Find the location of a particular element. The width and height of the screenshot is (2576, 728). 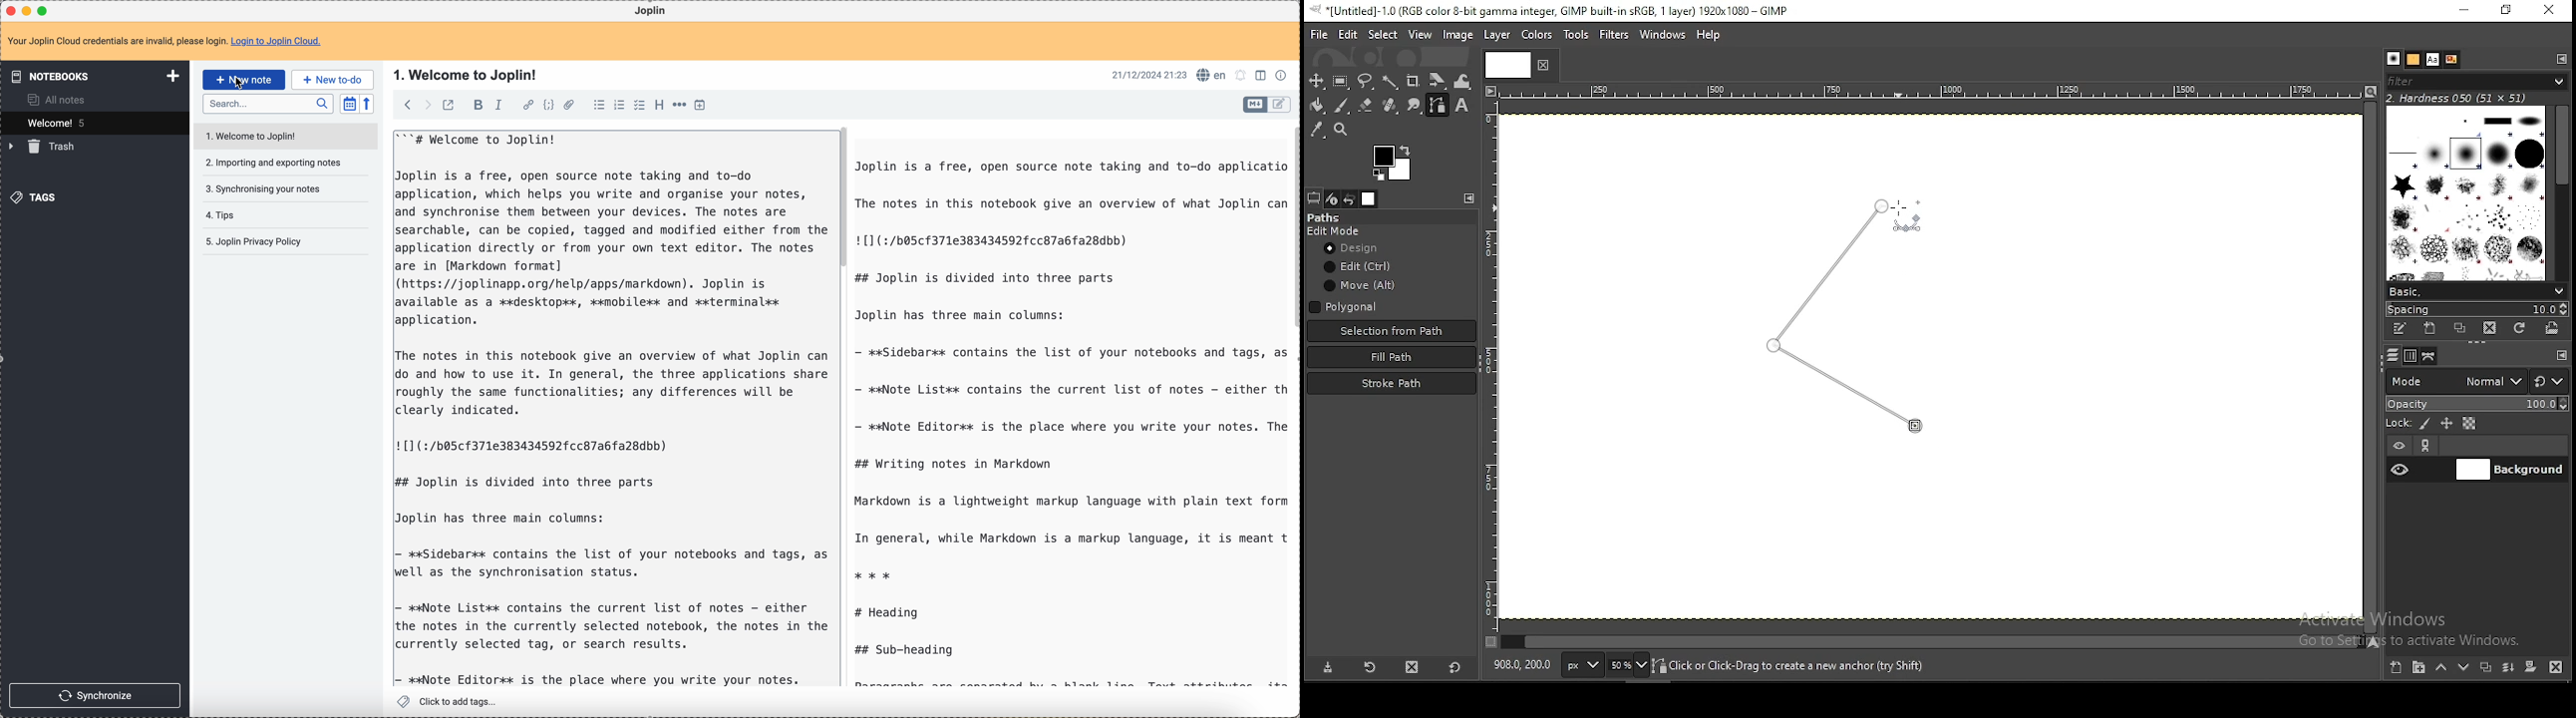

close Joplin is located at coordinates (12, 11).